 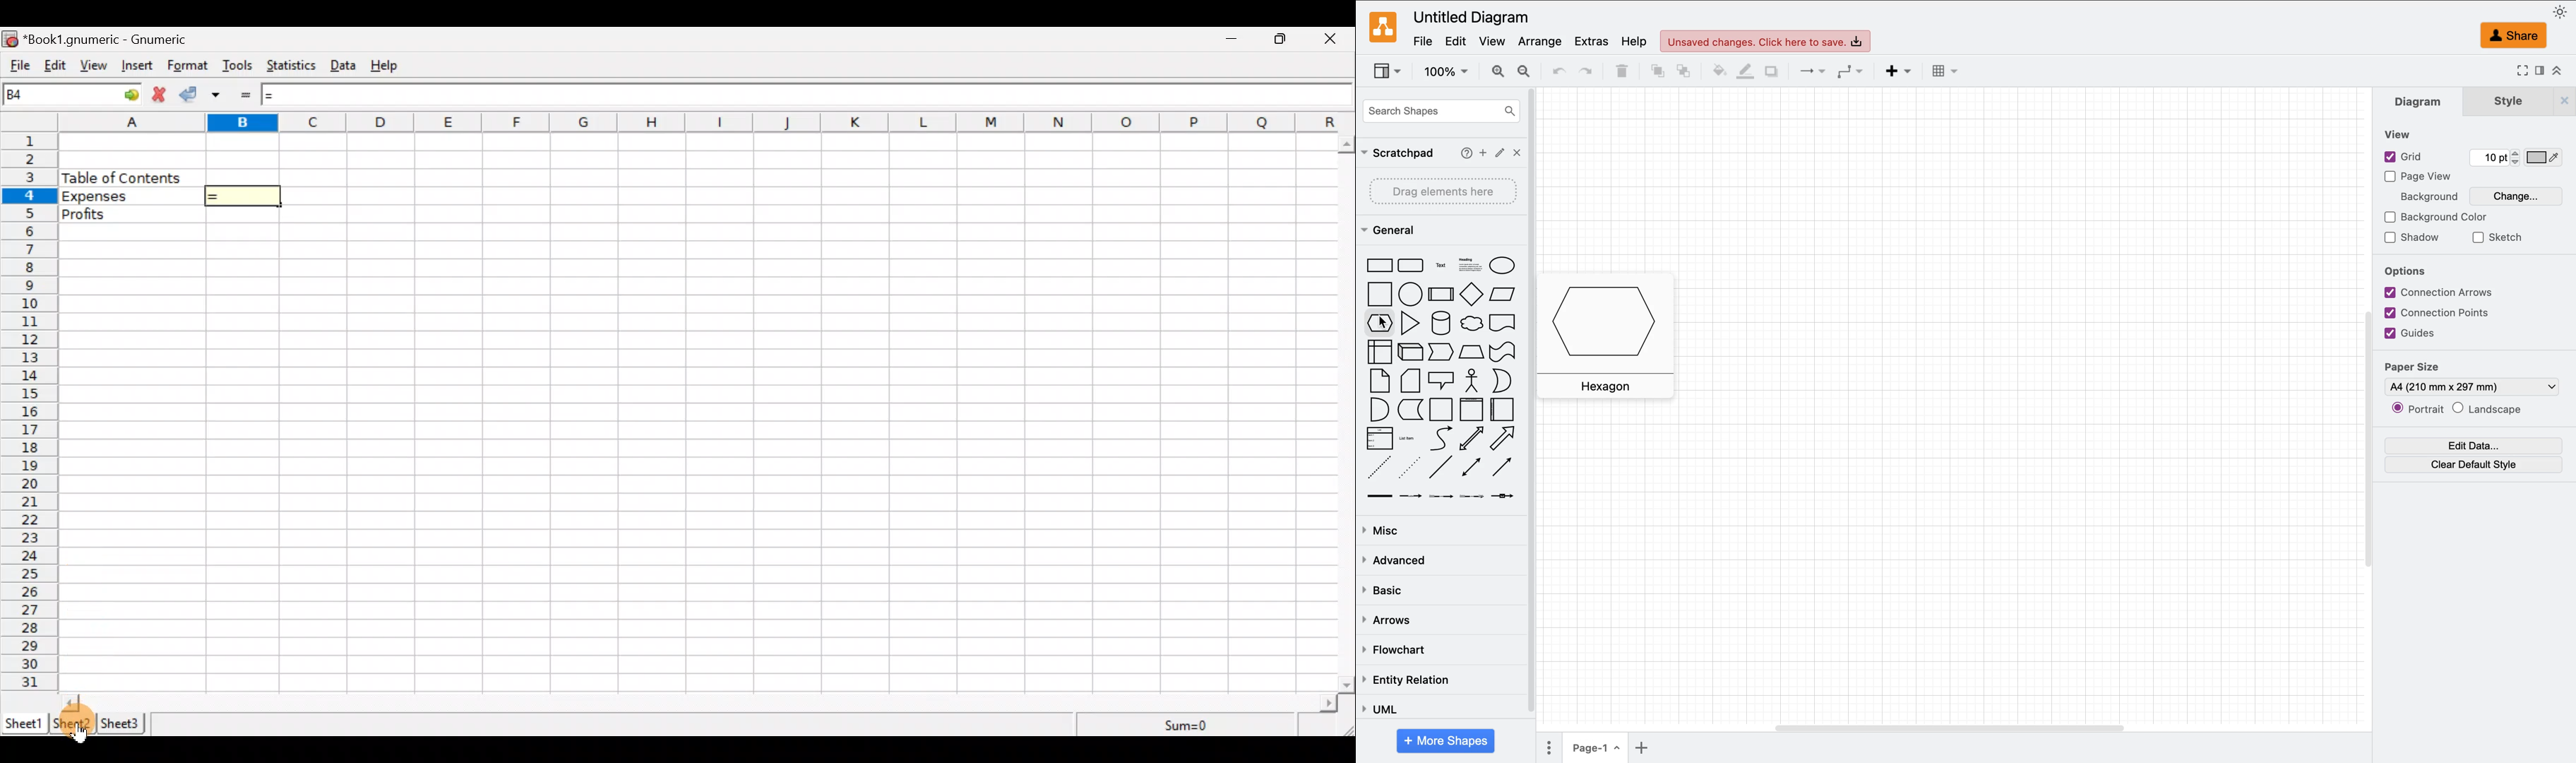 What do you see at coordinates (1385, 618) in the screenshot?
I see `arrows` at bounding box center [1385, 618].